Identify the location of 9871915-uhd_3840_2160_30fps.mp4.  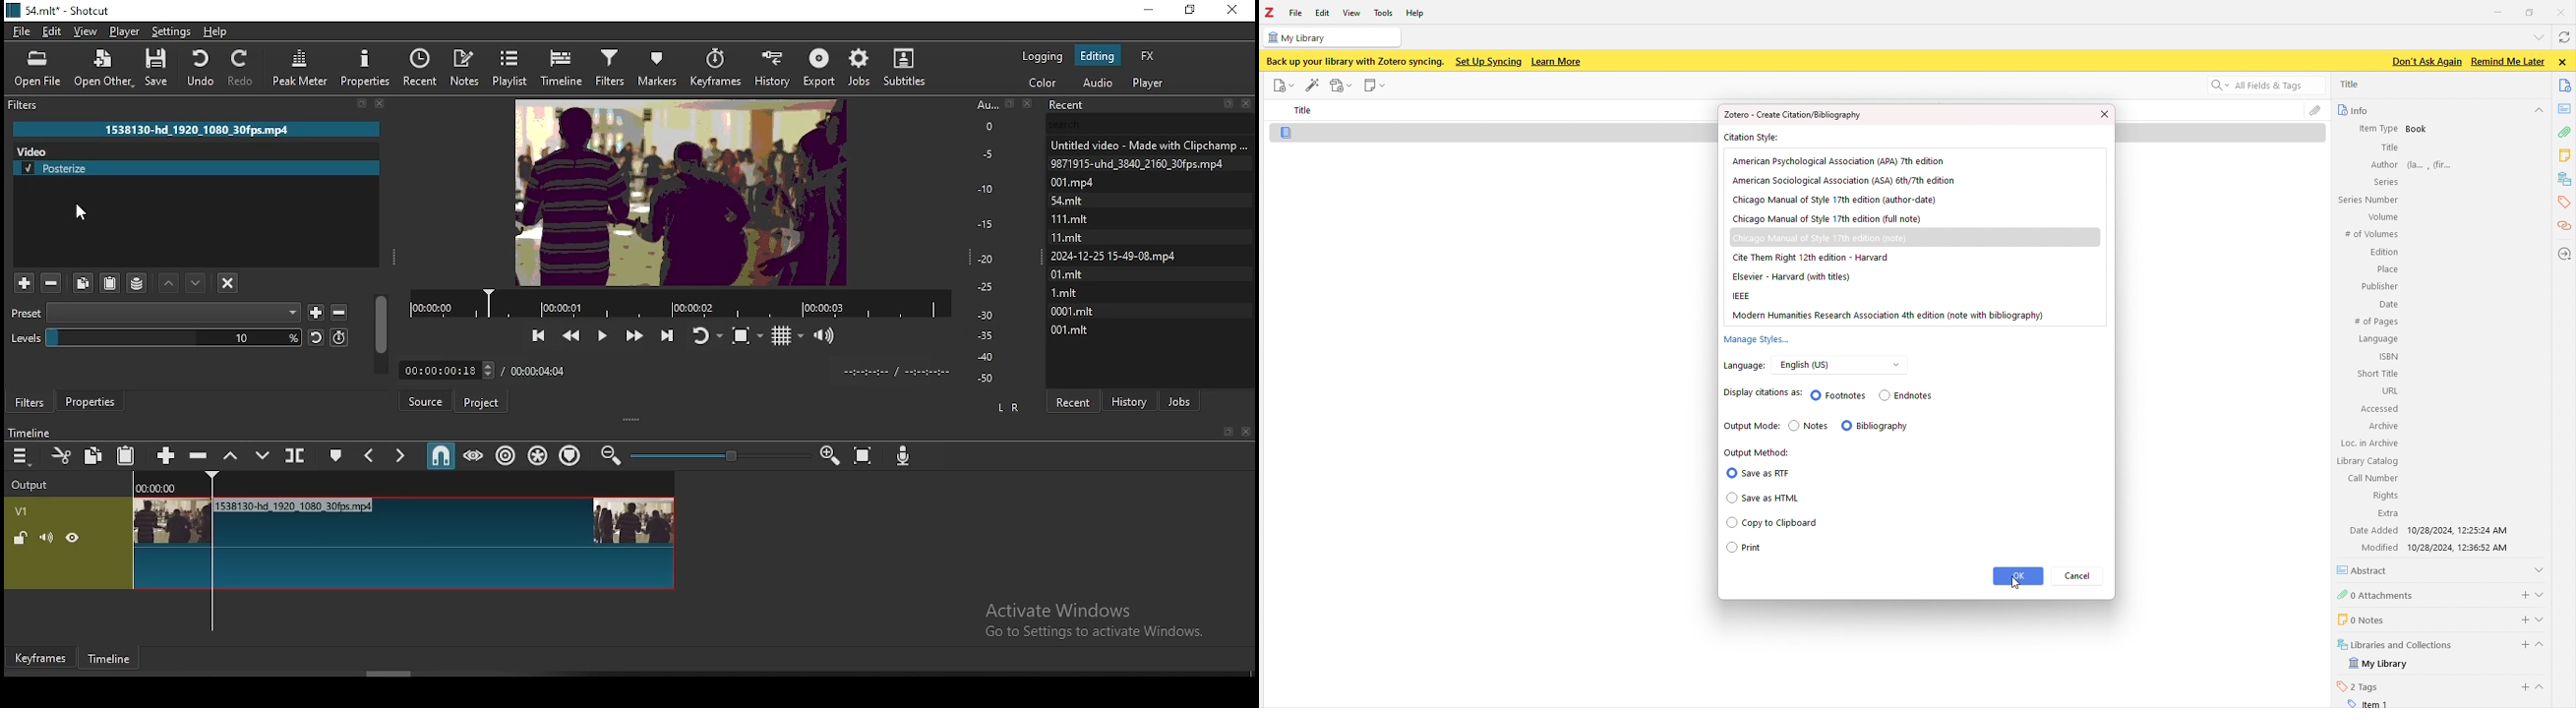
(1143, 164).